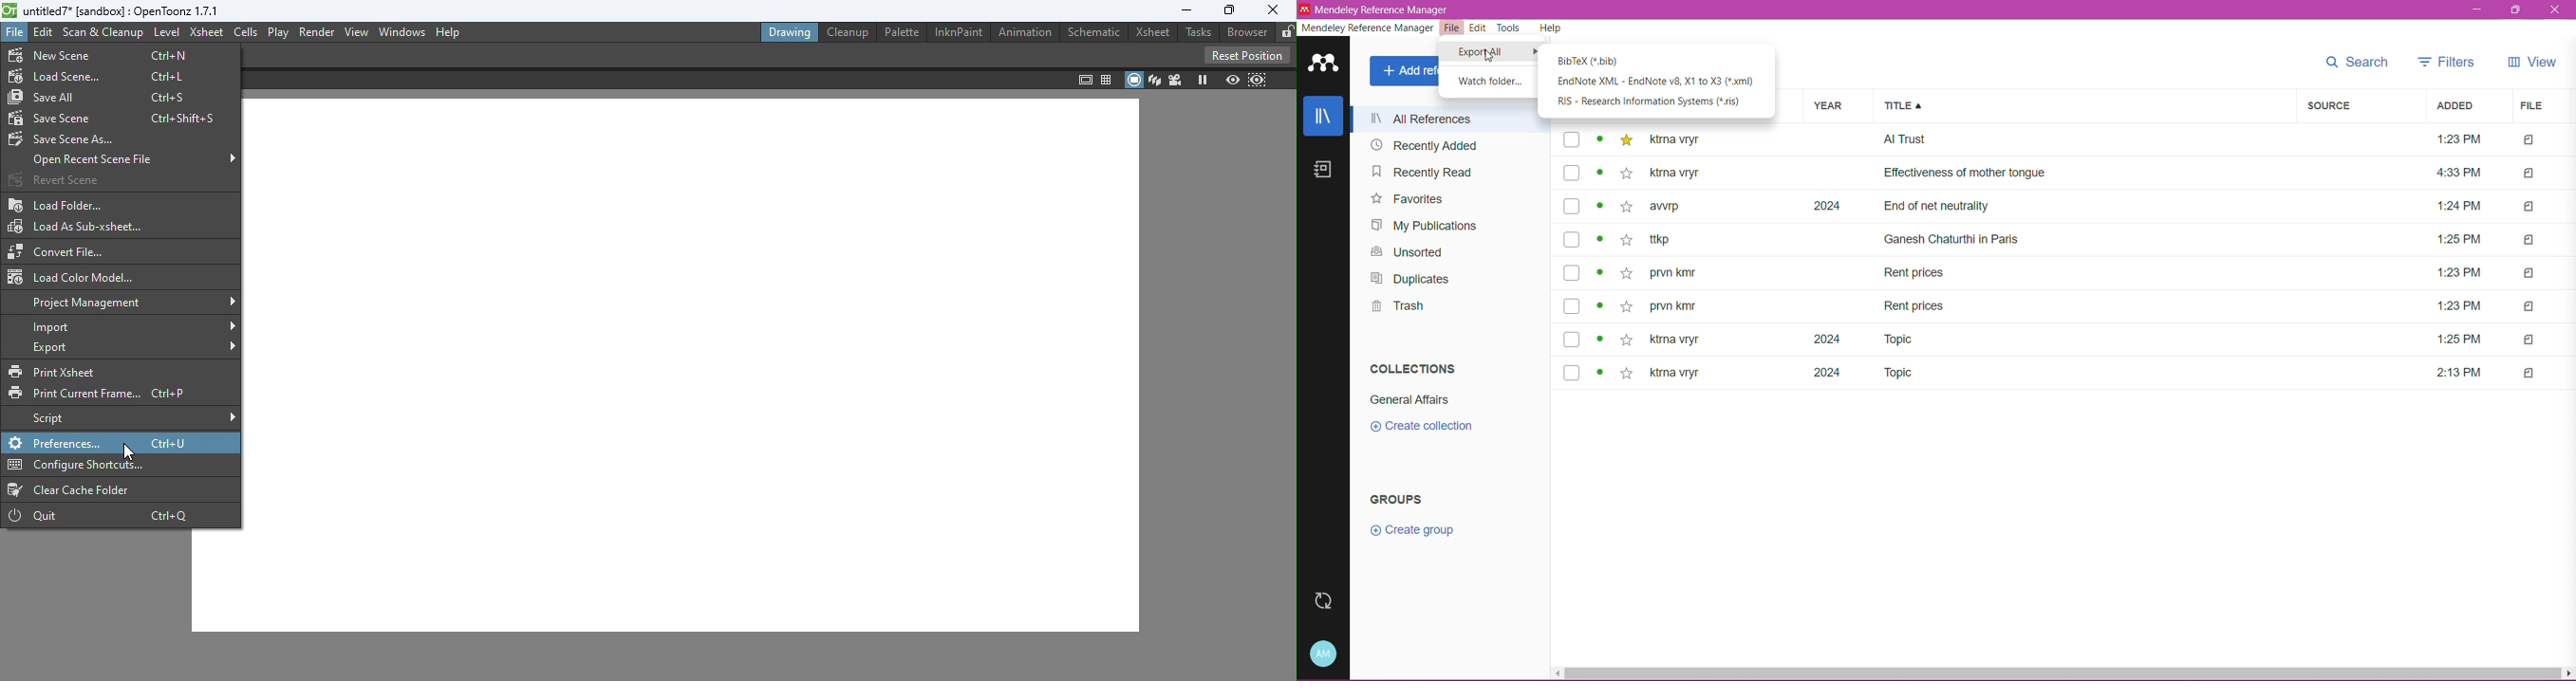 The image size is (2576, 700). Describe the element at coordinates (1649, 103) in the screenshot. I see `RIS - Research Information Systems(*.ris)` at that location.